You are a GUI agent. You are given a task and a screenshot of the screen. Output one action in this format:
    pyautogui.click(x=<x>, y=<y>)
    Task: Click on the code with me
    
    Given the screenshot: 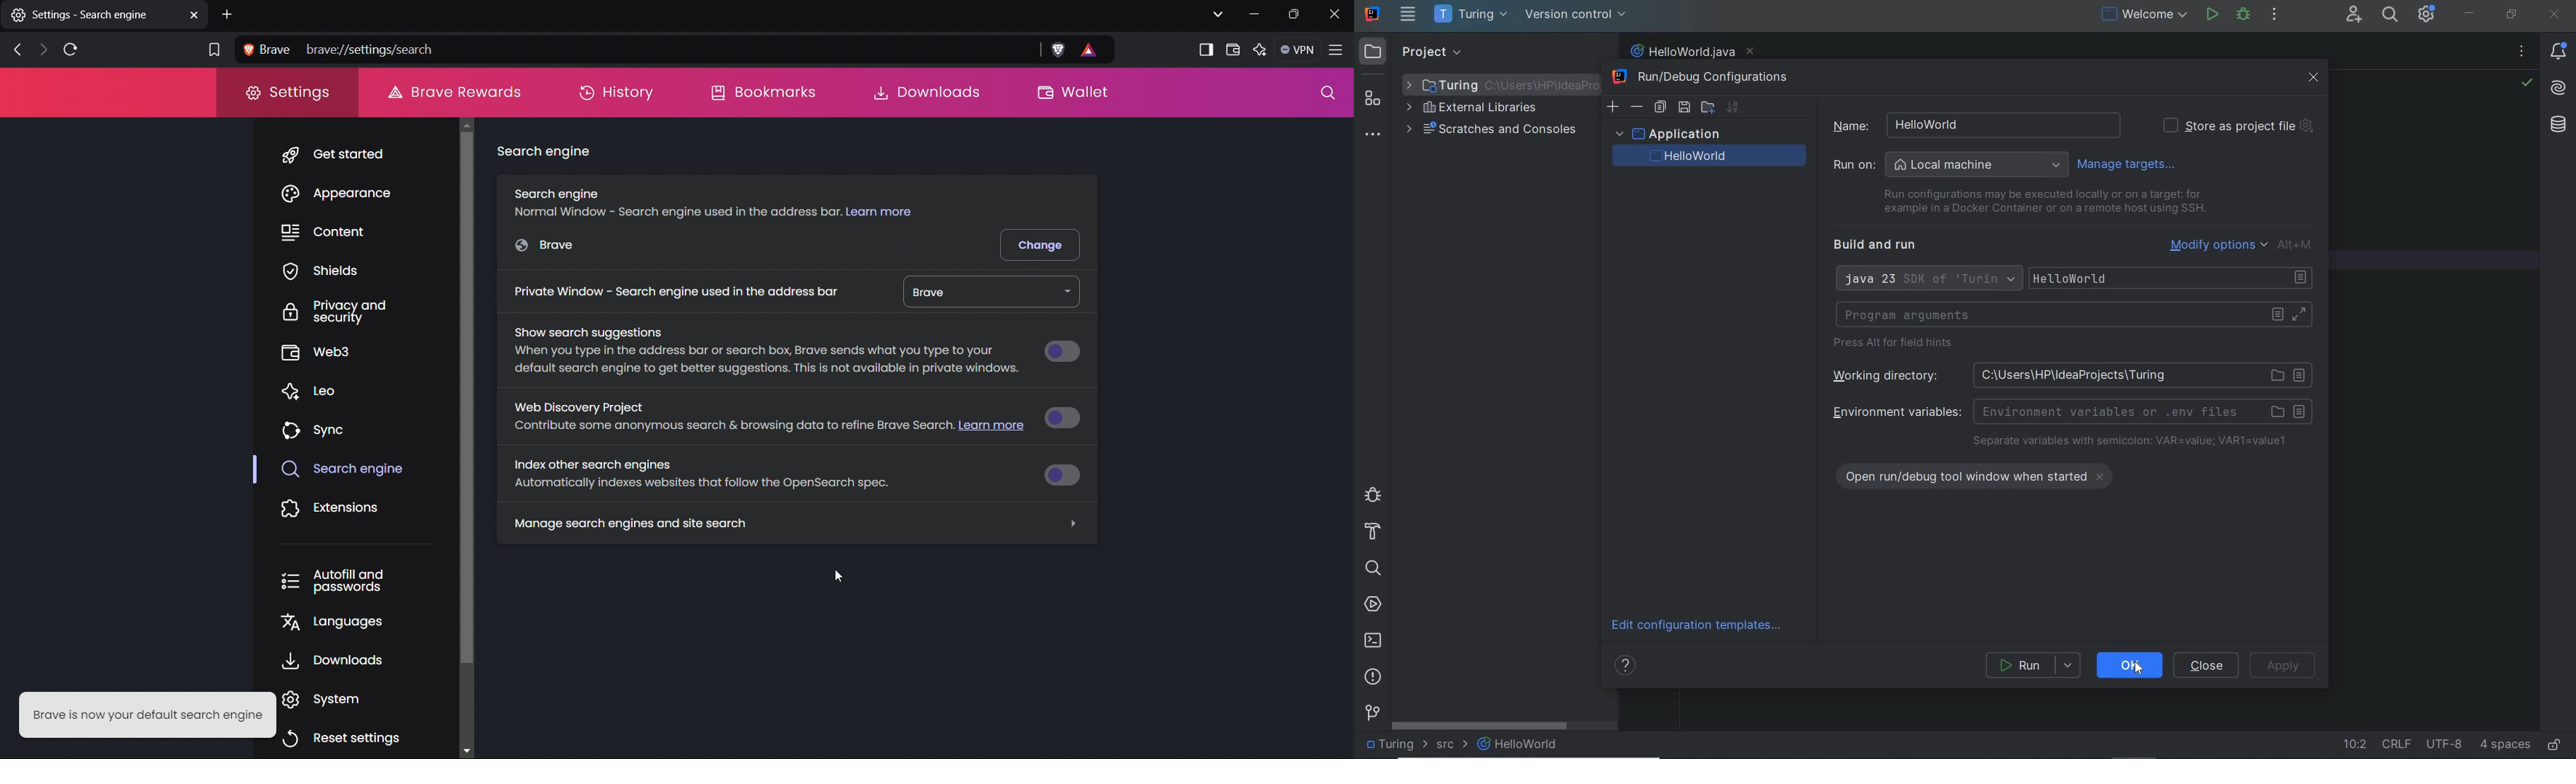 What is the action you would take?
    pyautogui.click(x=2355, y=16)
    